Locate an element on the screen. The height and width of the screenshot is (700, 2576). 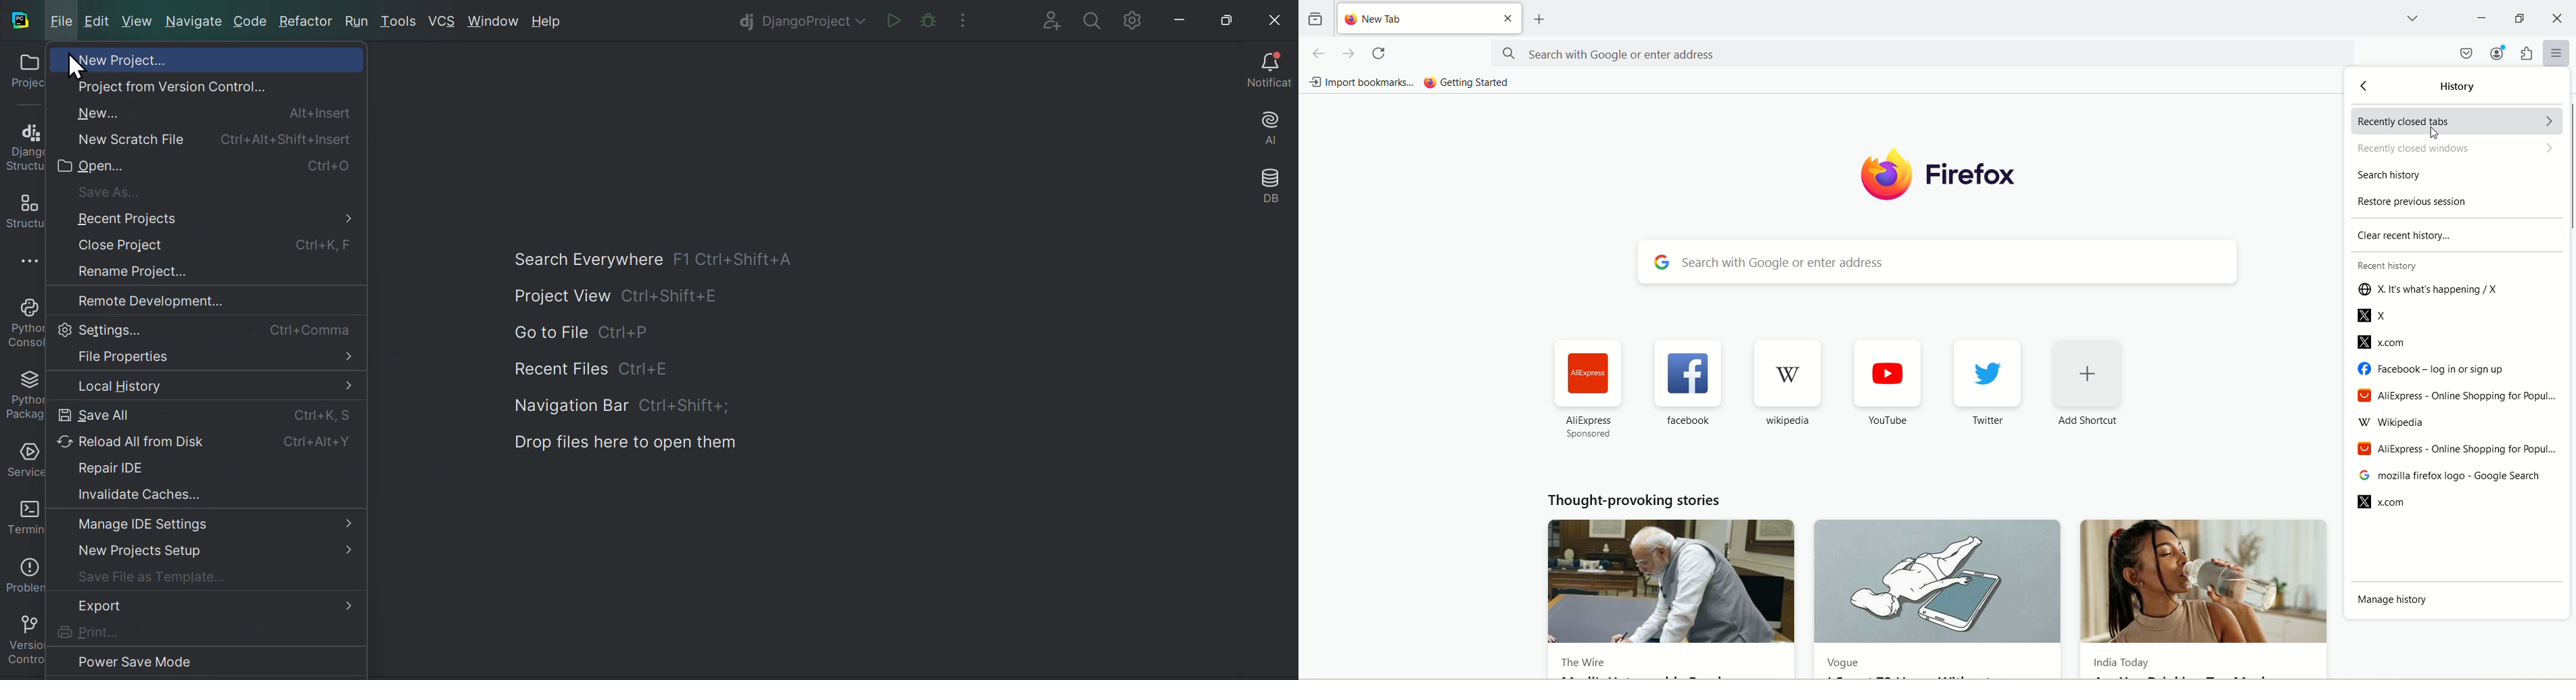
mozilla firefox-google search is located at coordinates (2458, 474).